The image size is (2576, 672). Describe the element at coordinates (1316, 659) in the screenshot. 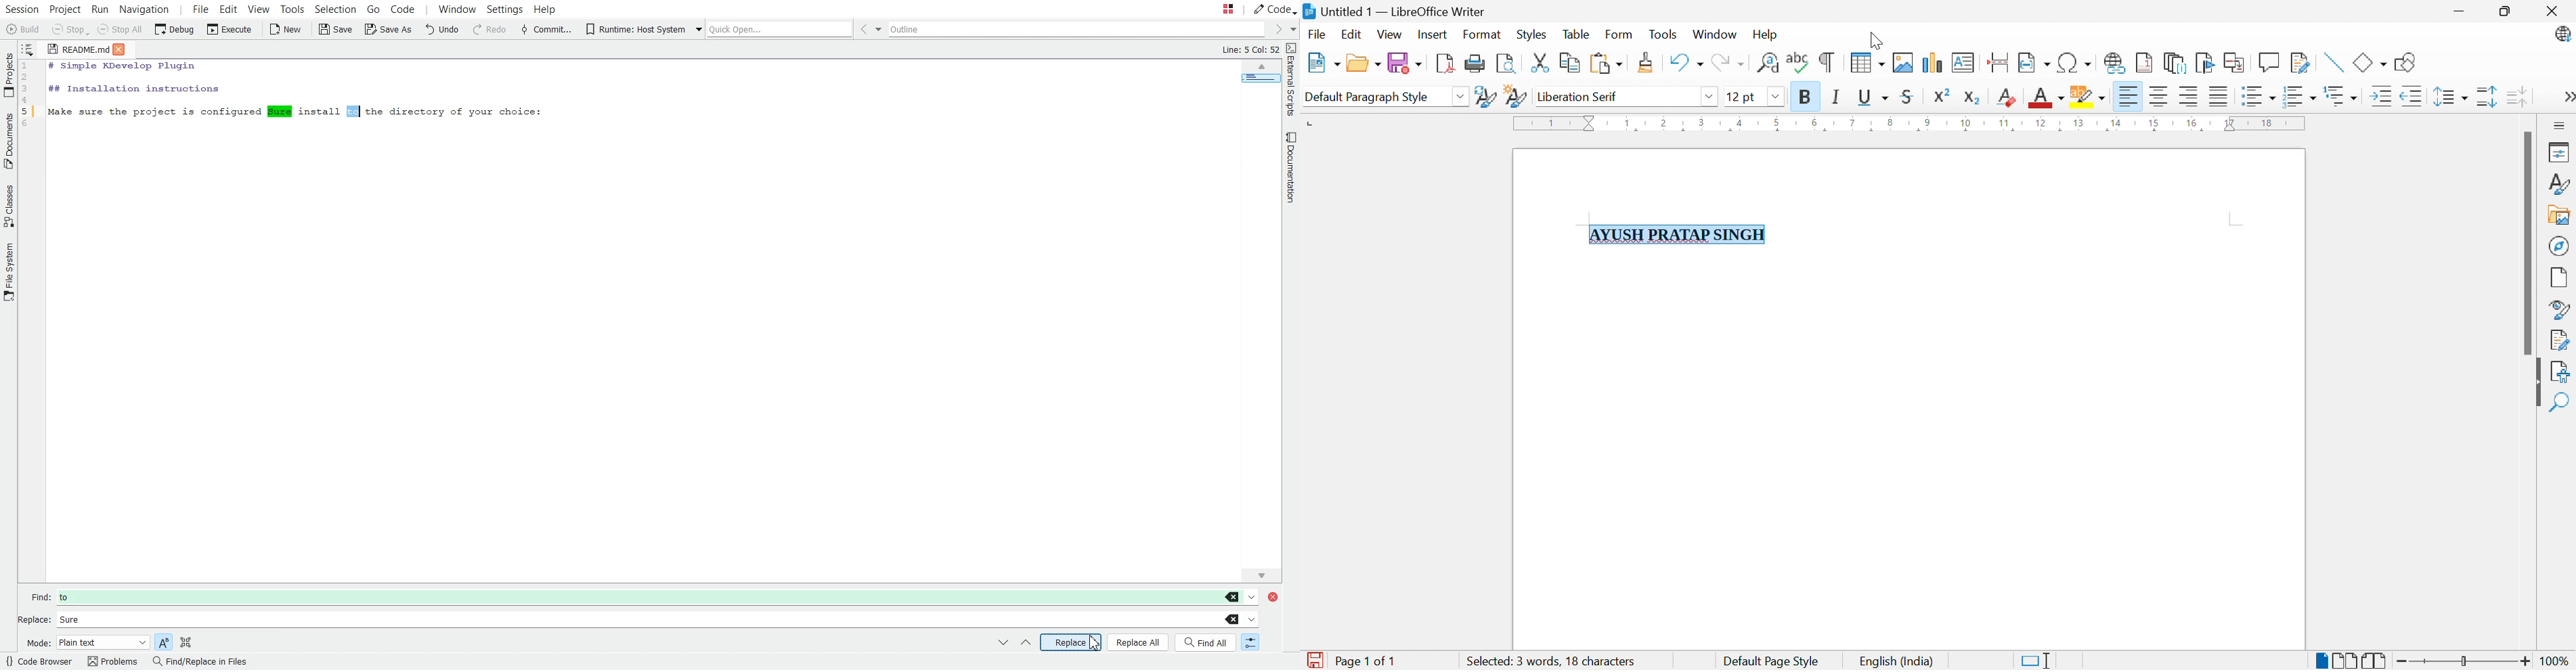

I see `The document has been modified. Click to save the document.` at that location.